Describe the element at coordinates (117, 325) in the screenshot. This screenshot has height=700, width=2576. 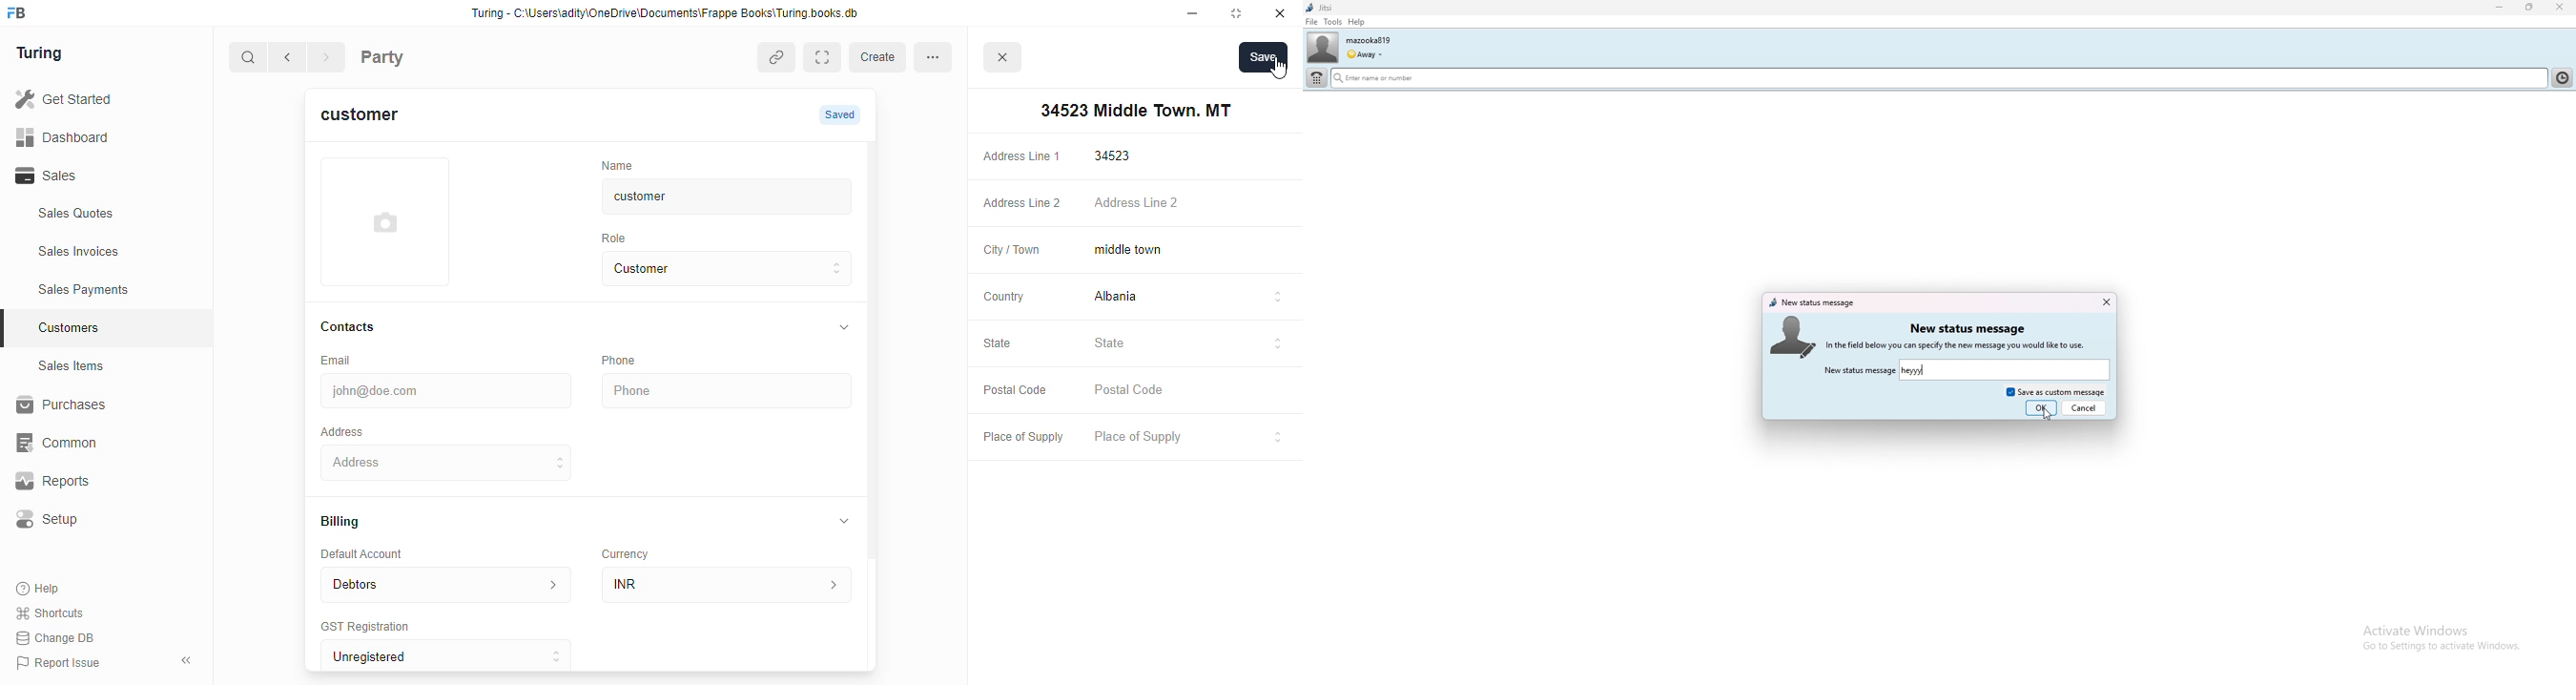
I see `Customers` at that location.